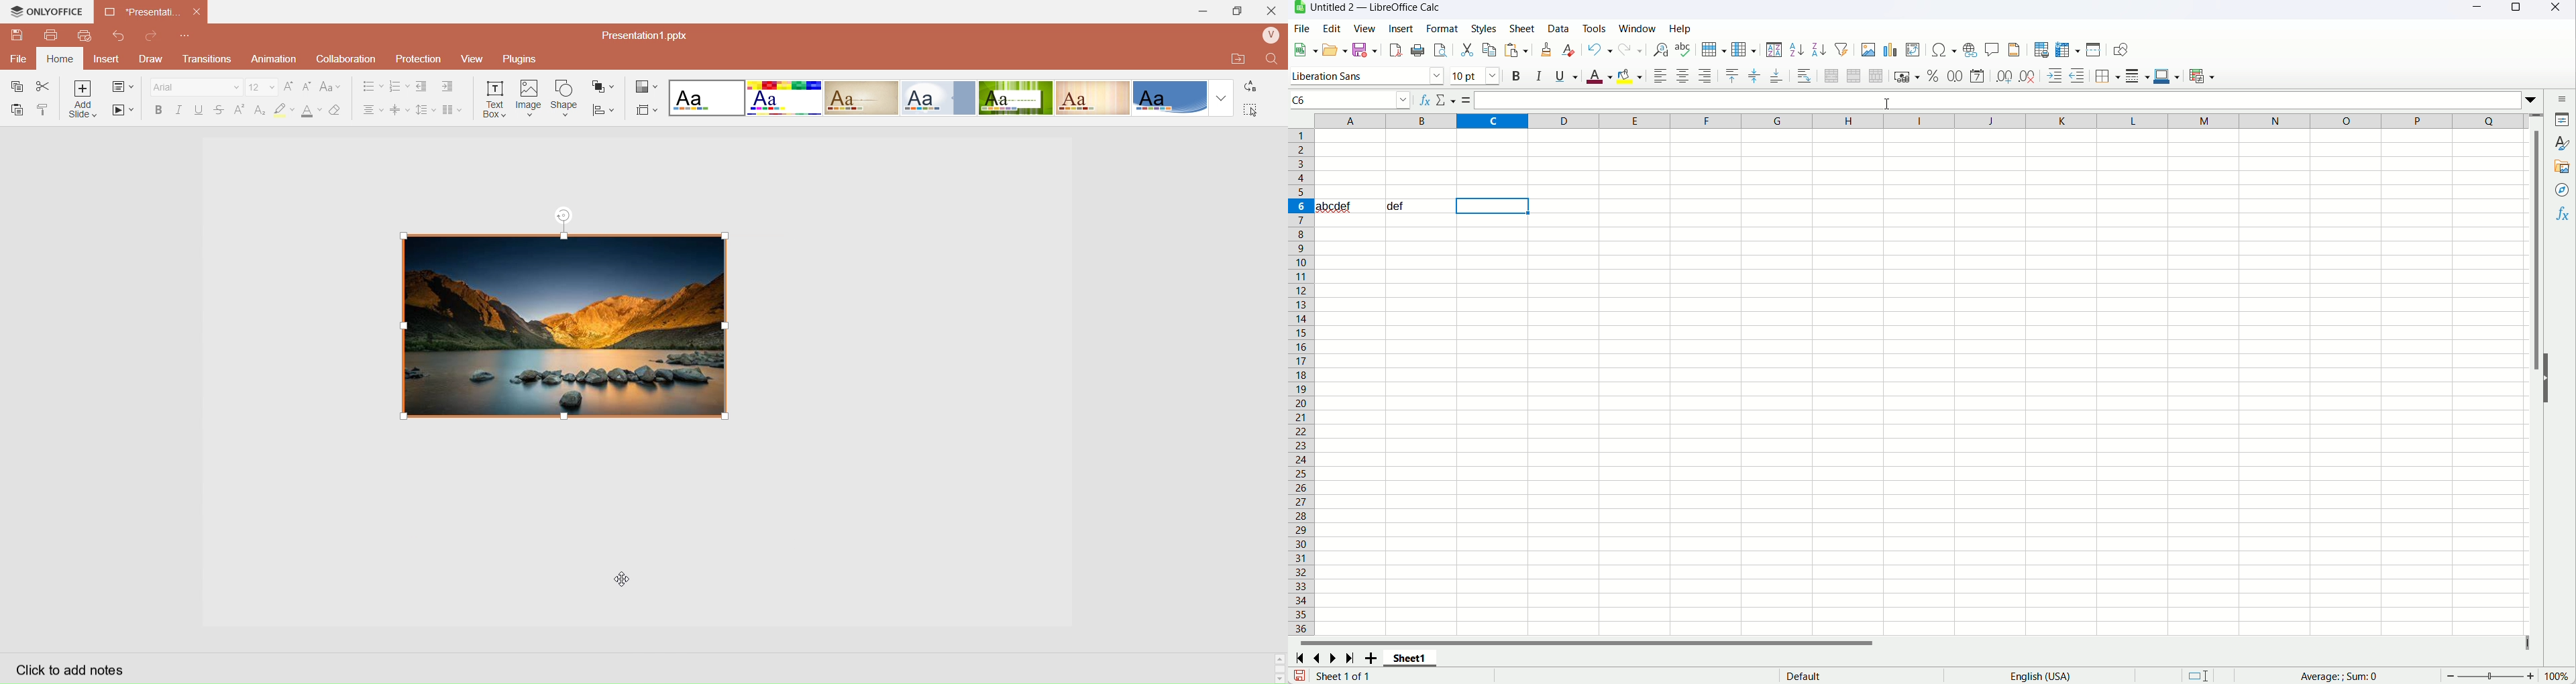 This screenshot has height=700, width=2576. Describe the element at coordinates (2563, 99) in the screenshot. I see `sidebar settings` at that location.